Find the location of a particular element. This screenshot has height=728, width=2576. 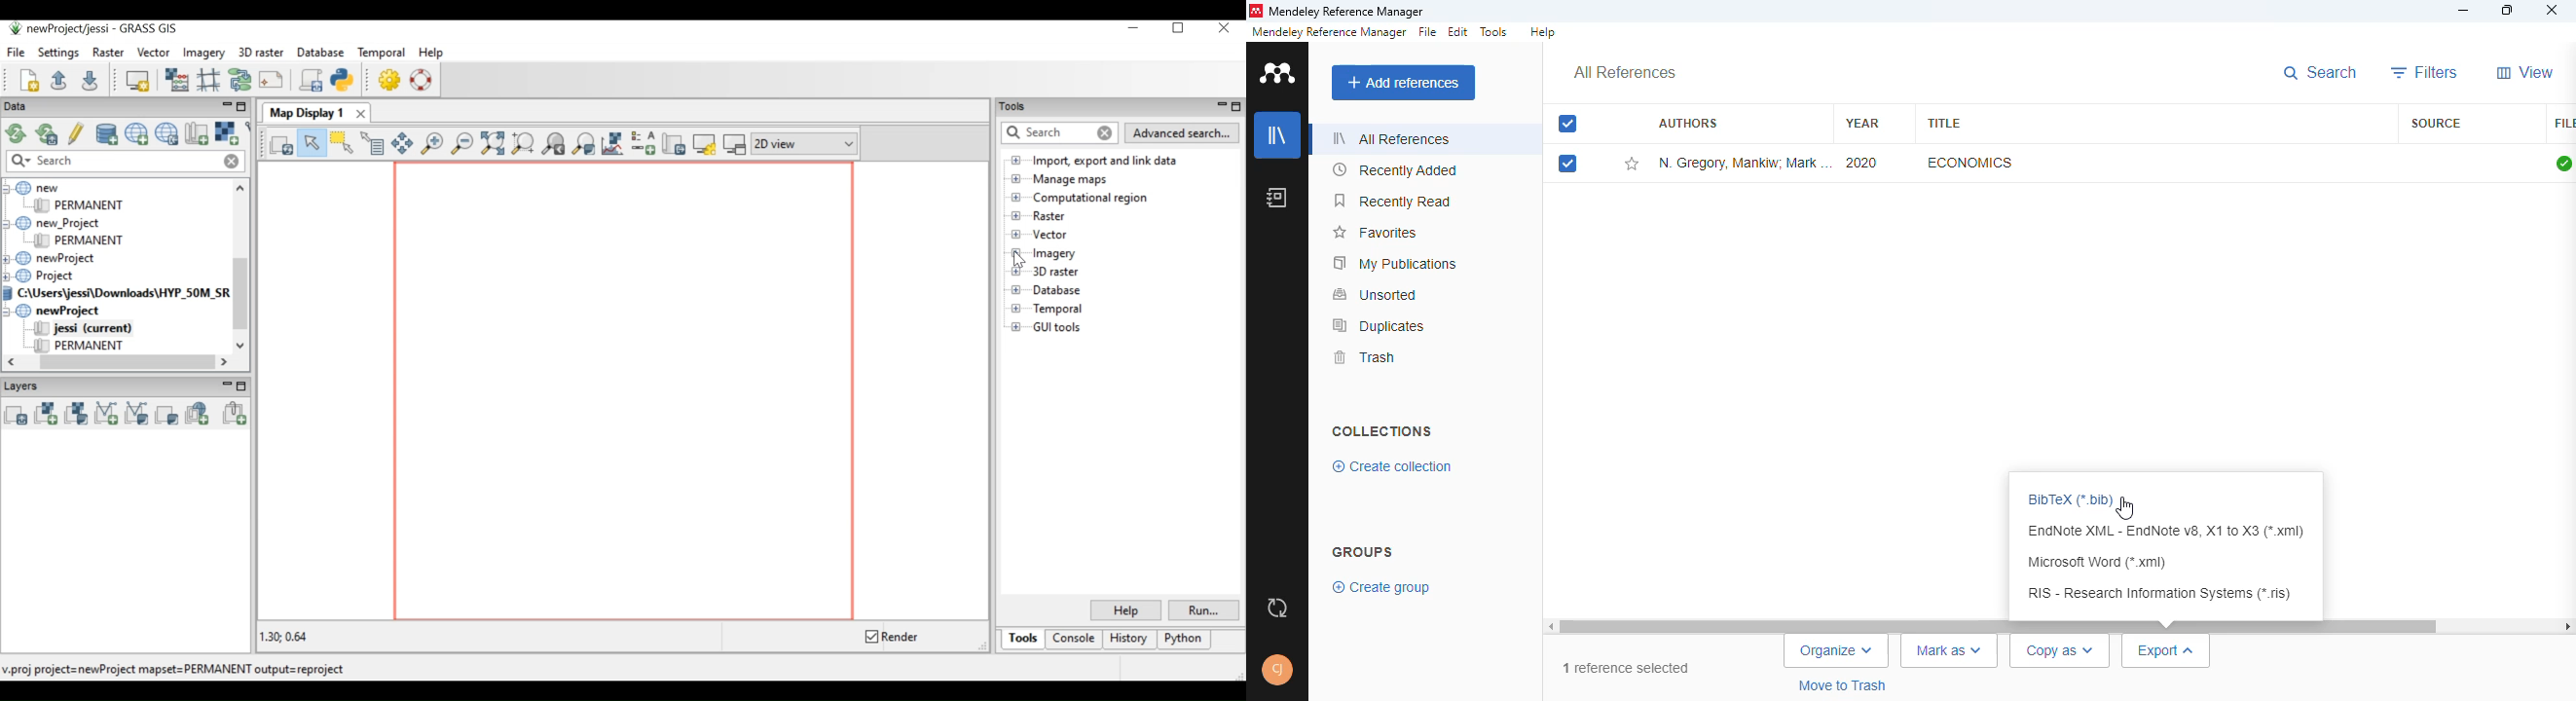

recently read is located at coordinates (1393, 202).